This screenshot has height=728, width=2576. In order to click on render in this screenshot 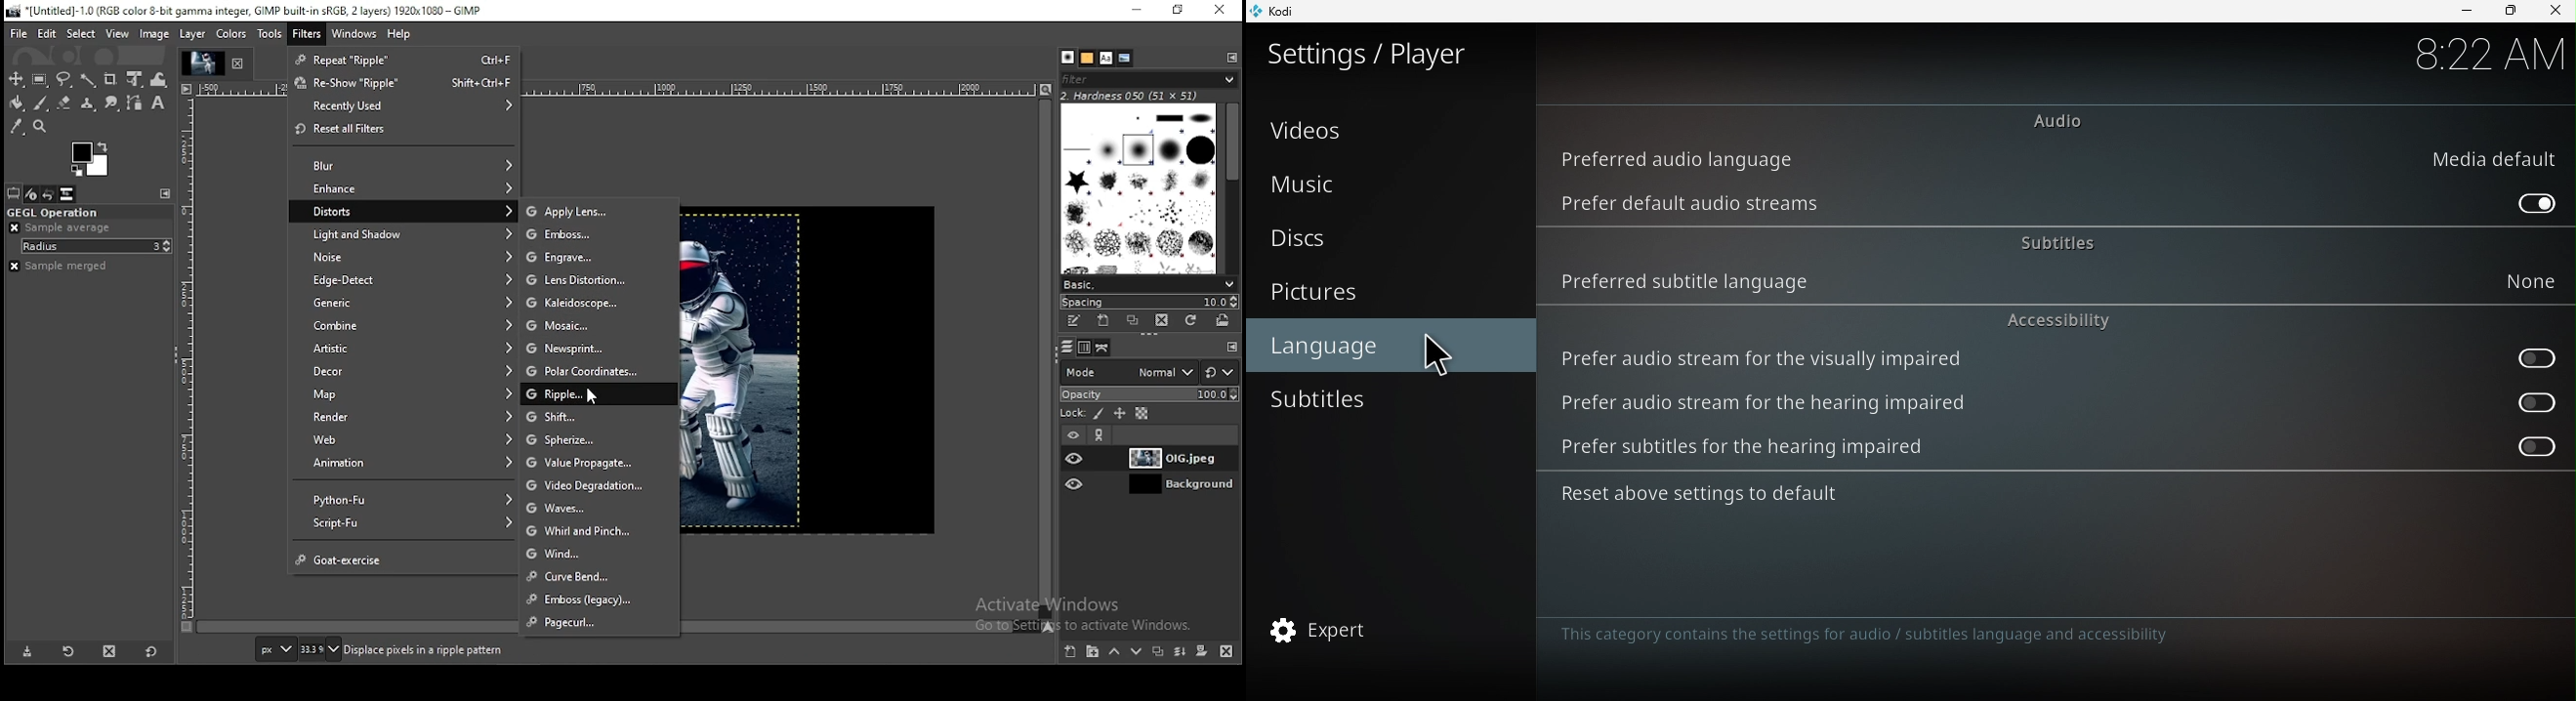, I will do `click(409, 416)`.